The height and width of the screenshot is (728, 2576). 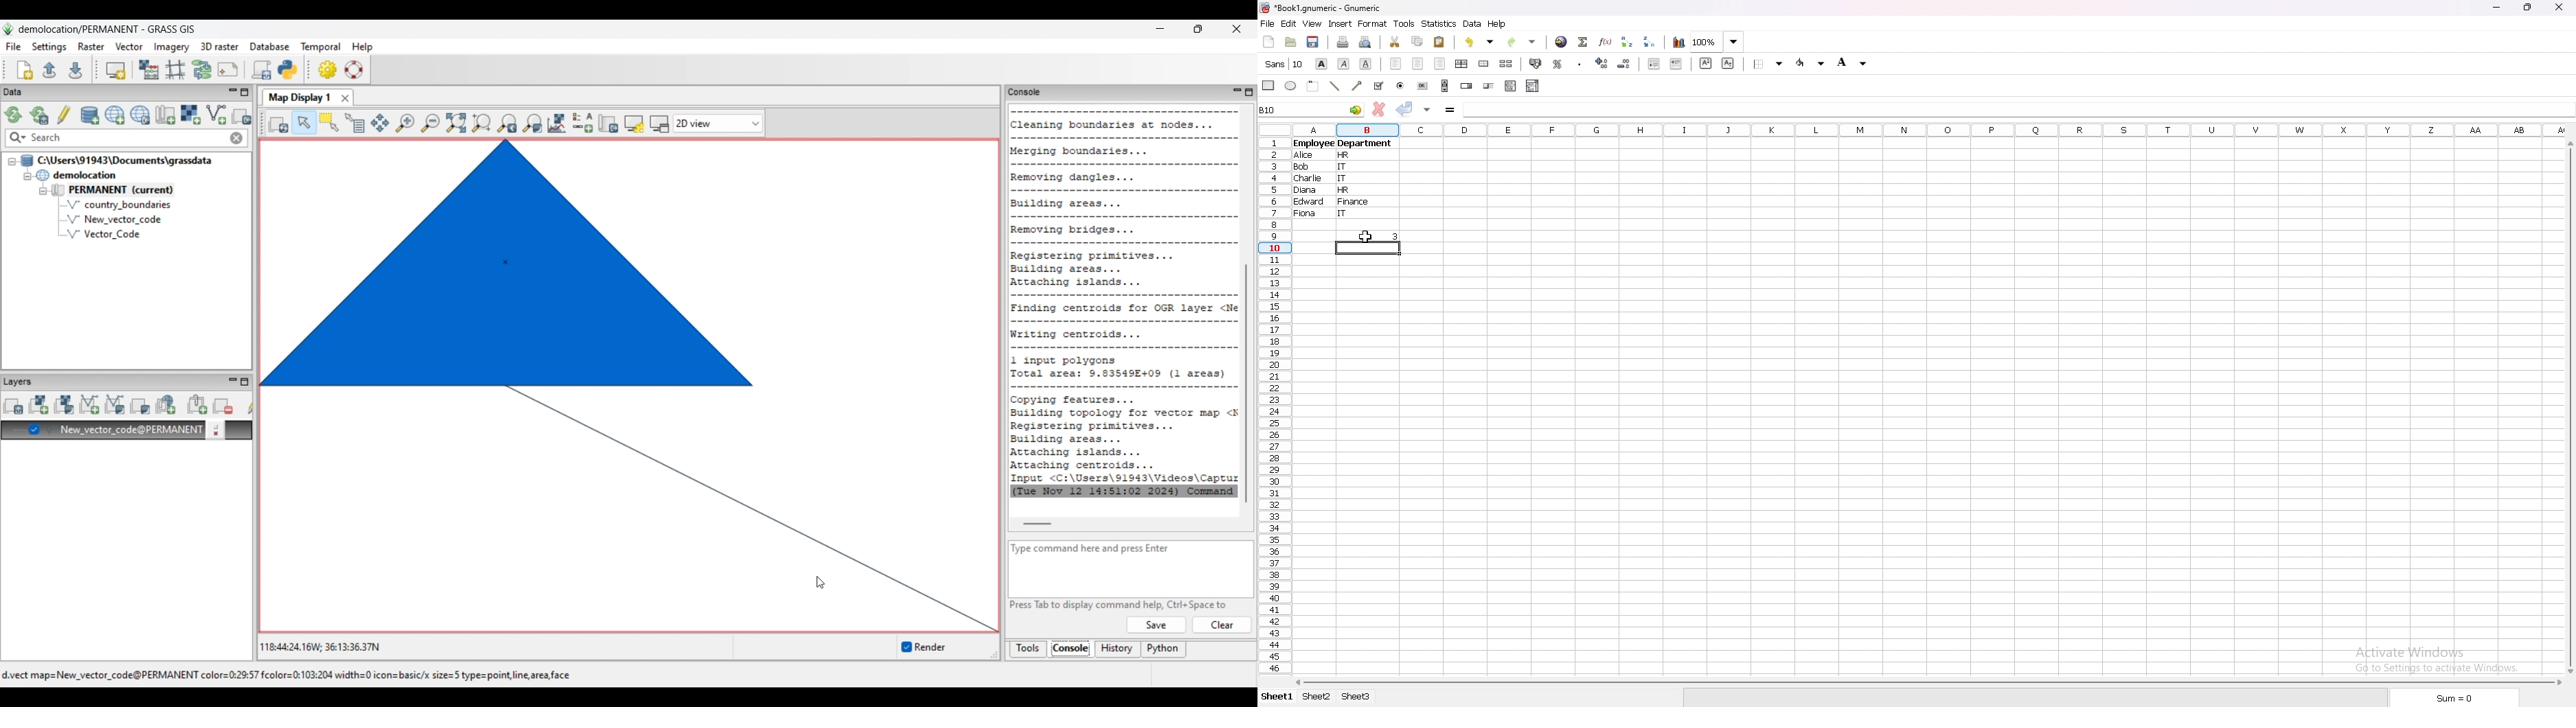 What do you see at coordinates (1318, 697) in the screenshot?
I see `sheet 2` at bounding box center [1318, 697].